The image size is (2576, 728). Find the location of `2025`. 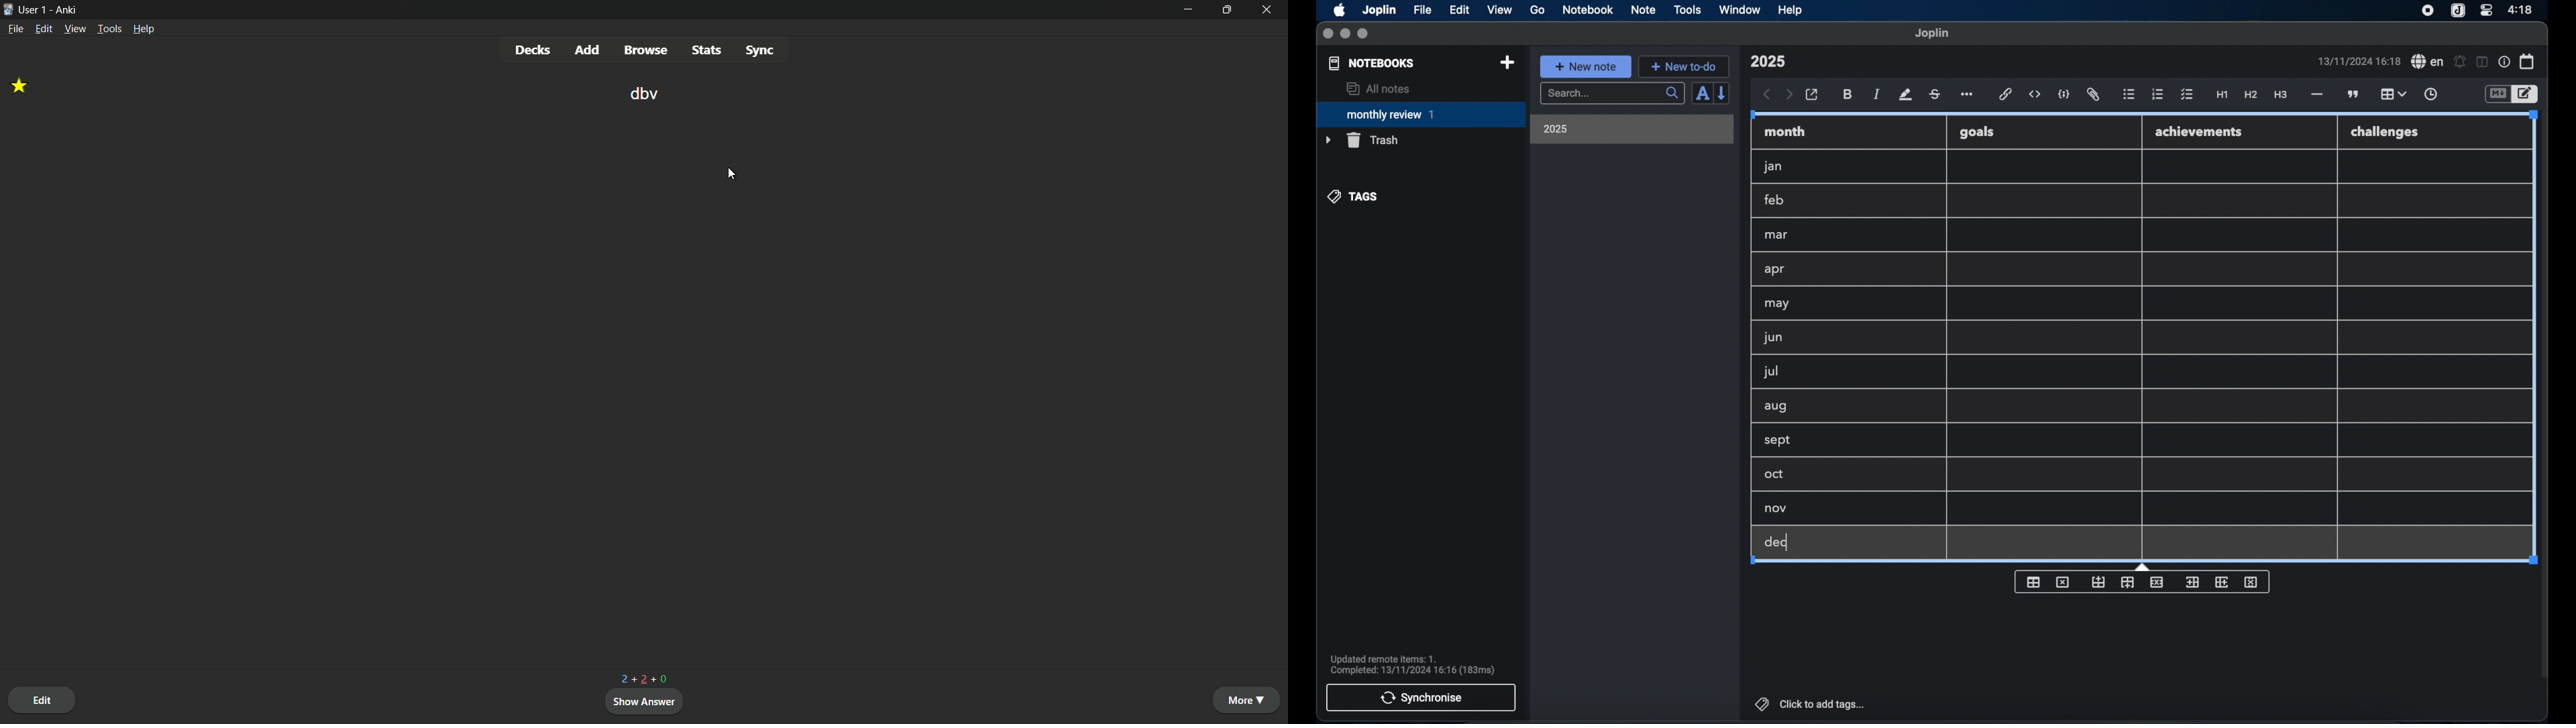

2025 is located at coordinates (1556, 129).